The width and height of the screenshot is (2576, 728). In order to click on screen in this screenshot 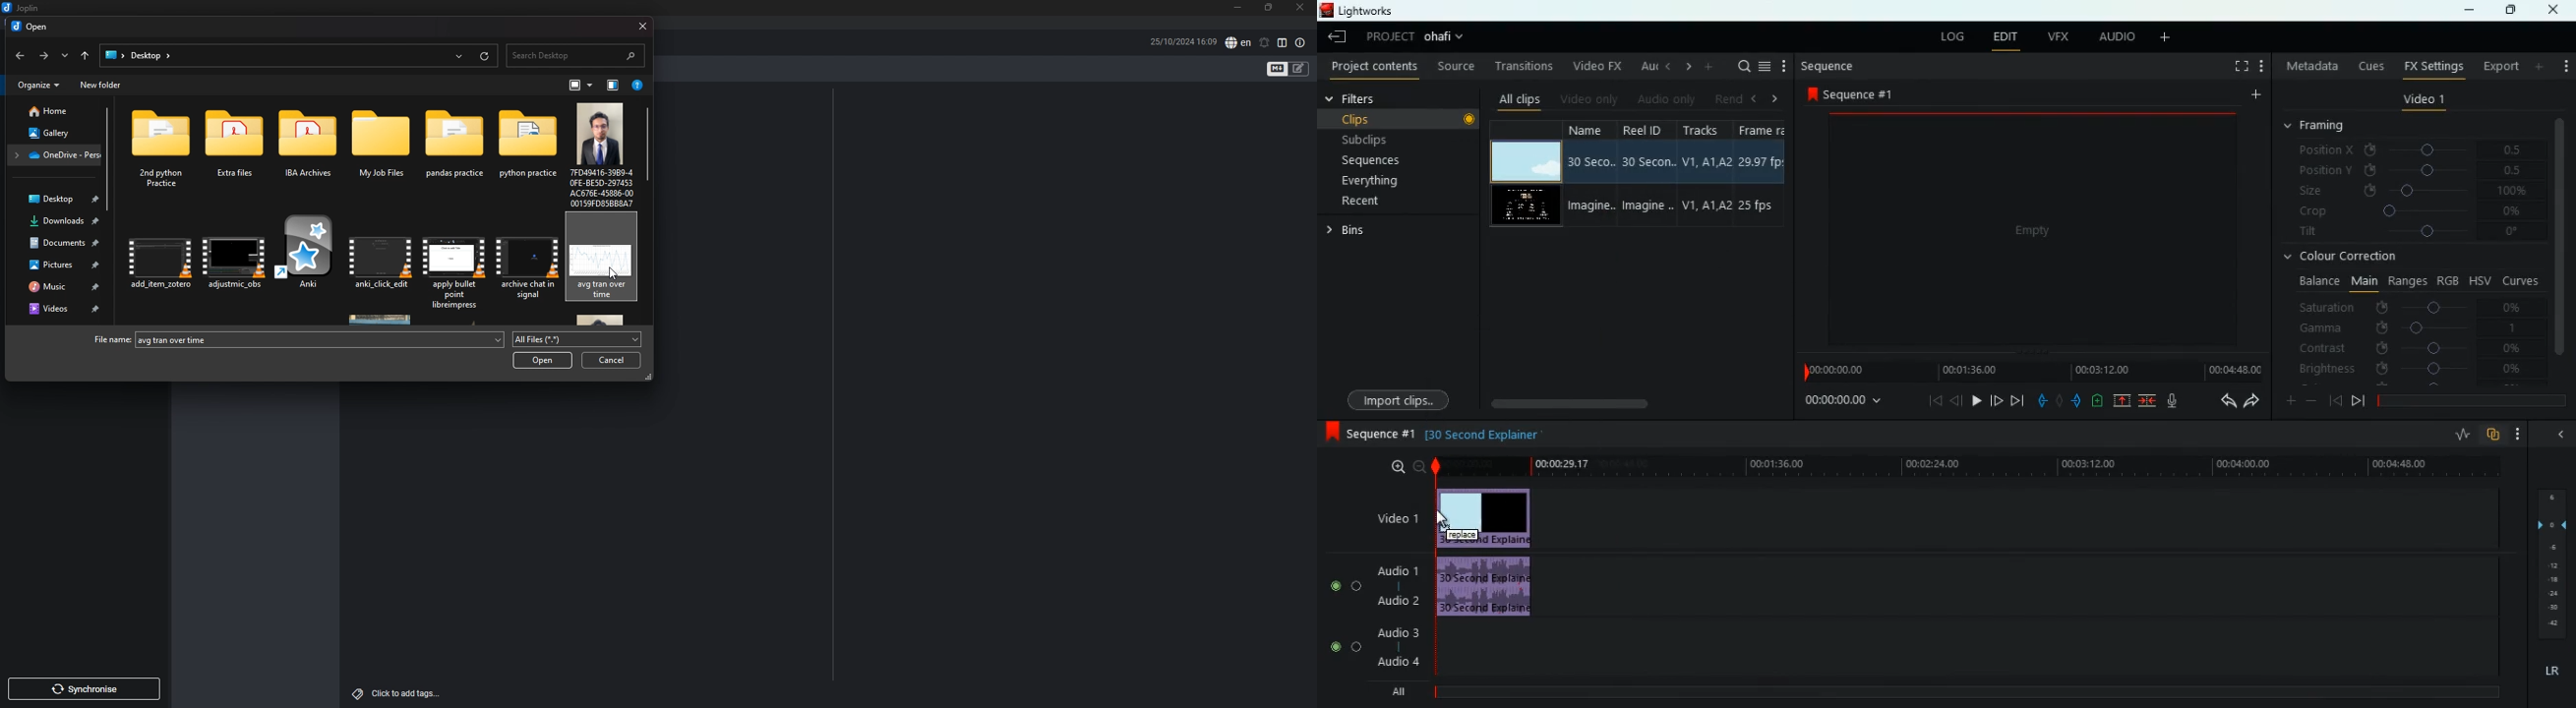, I will do `click(1525, 206)`.